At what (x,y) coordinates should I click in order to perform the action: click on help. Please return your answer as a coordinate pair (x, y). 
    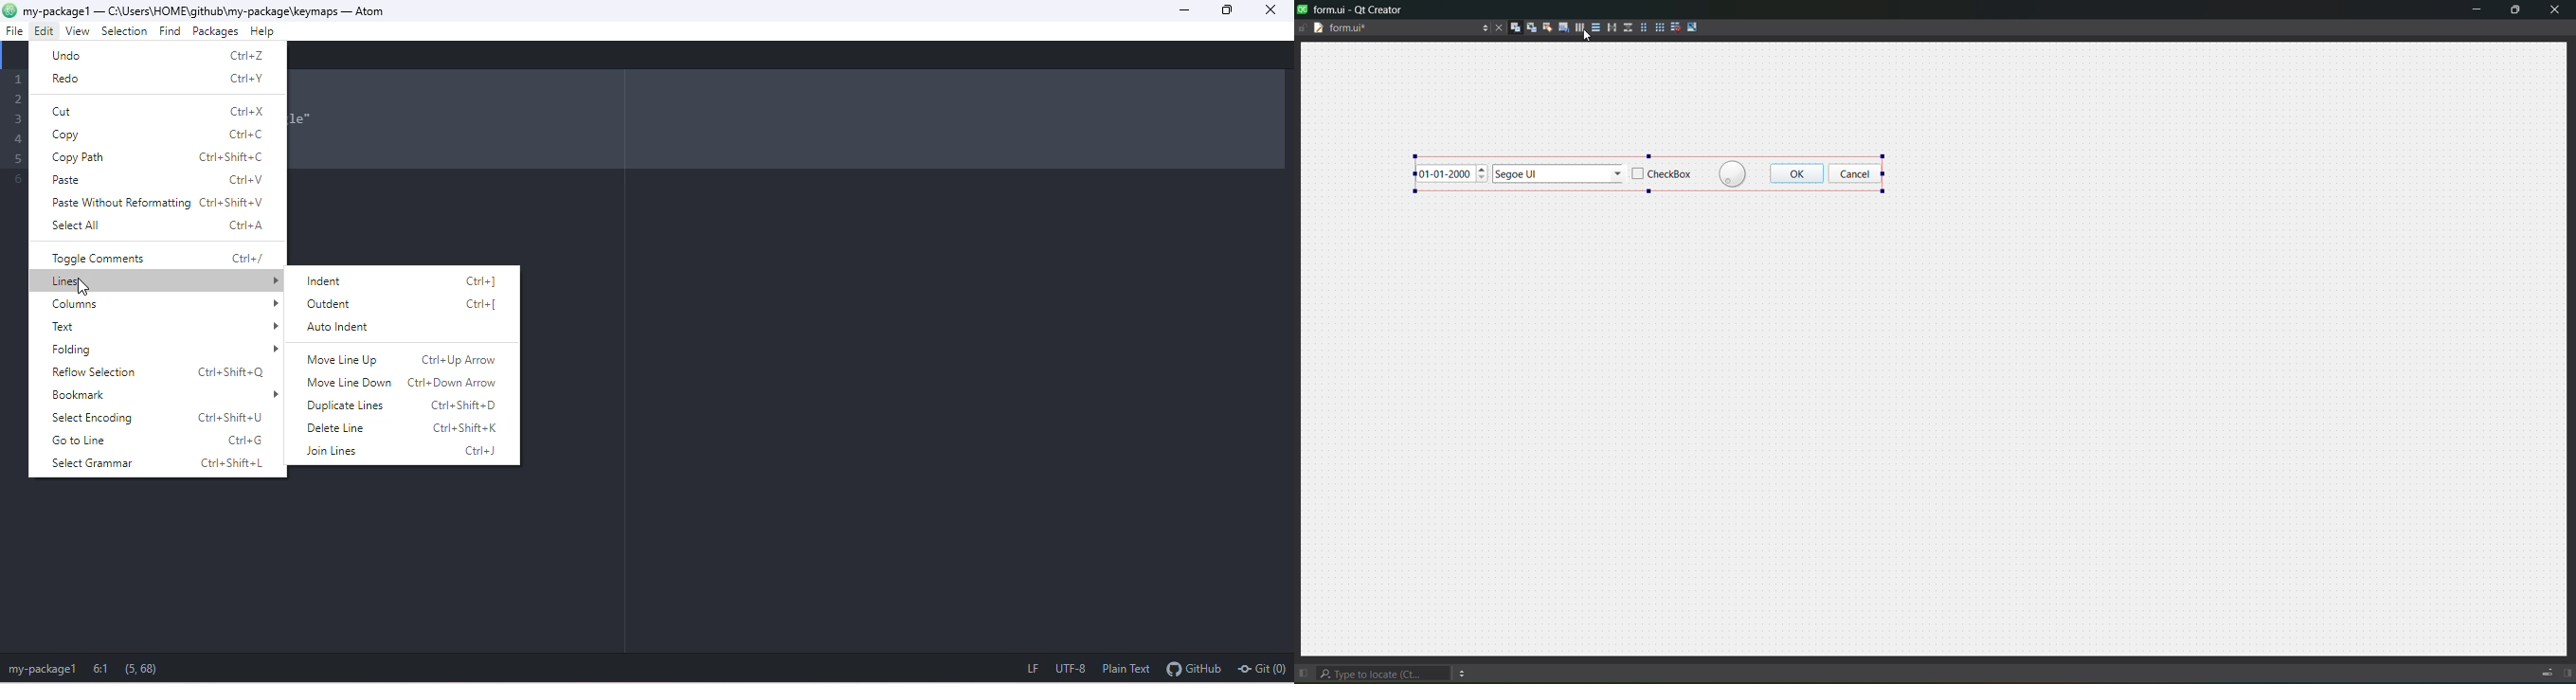
    Looking at the image, I should click on (270, 28).